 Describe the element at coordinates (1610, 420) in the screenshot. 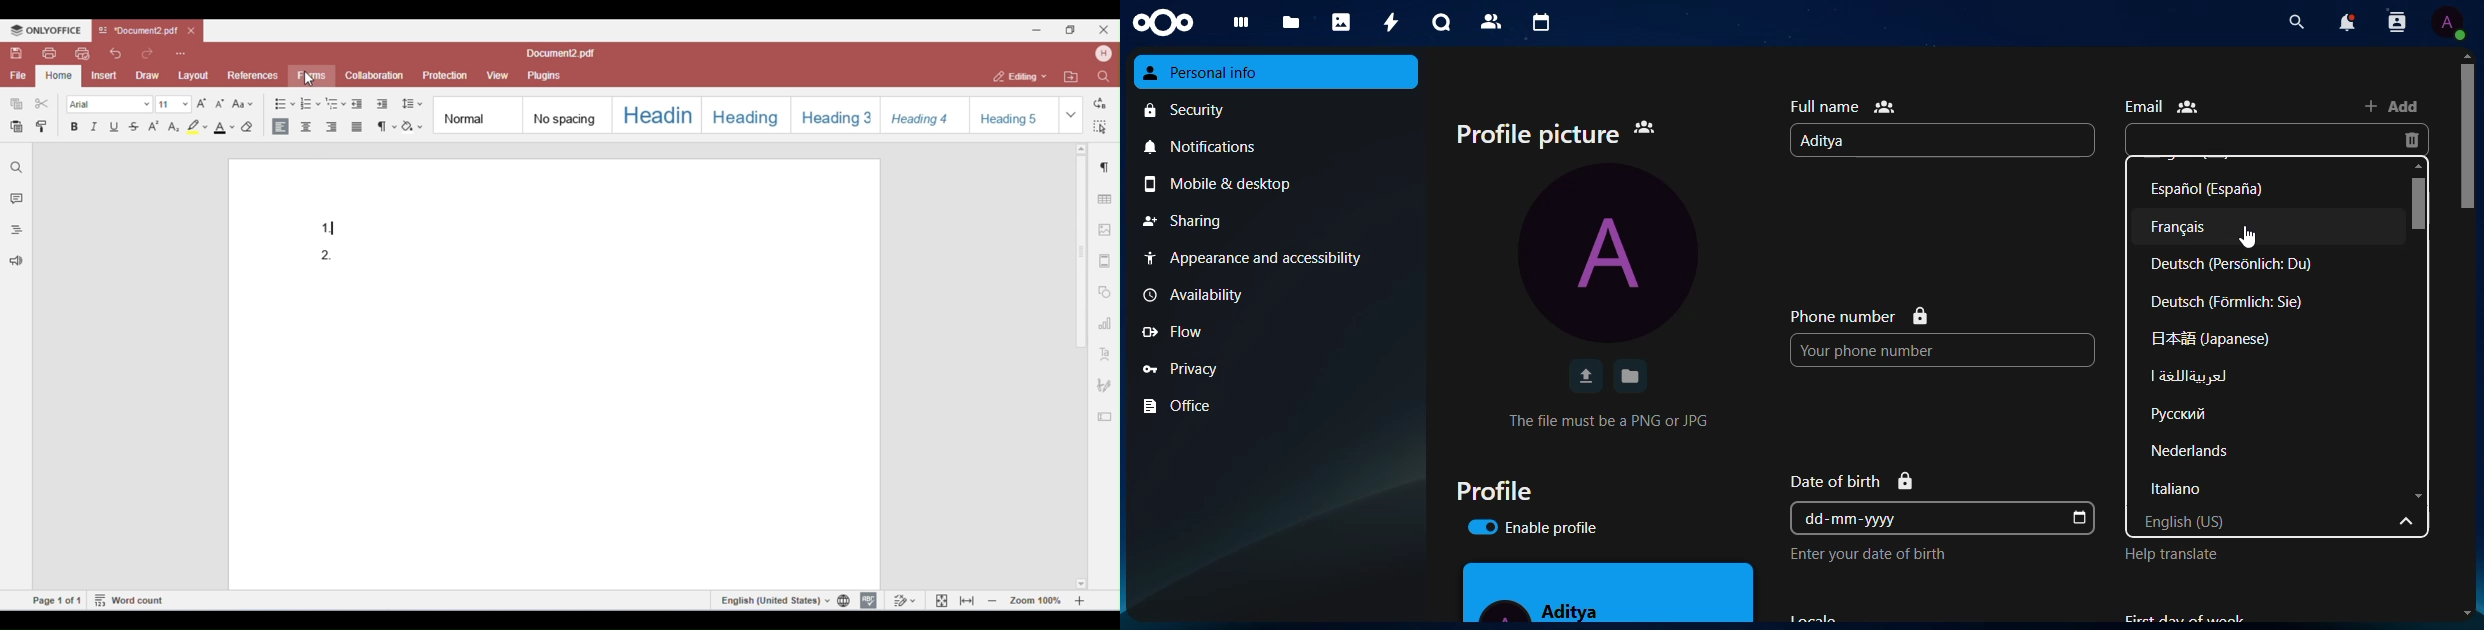

I see `The file must be a PNG or JPG` at that location.